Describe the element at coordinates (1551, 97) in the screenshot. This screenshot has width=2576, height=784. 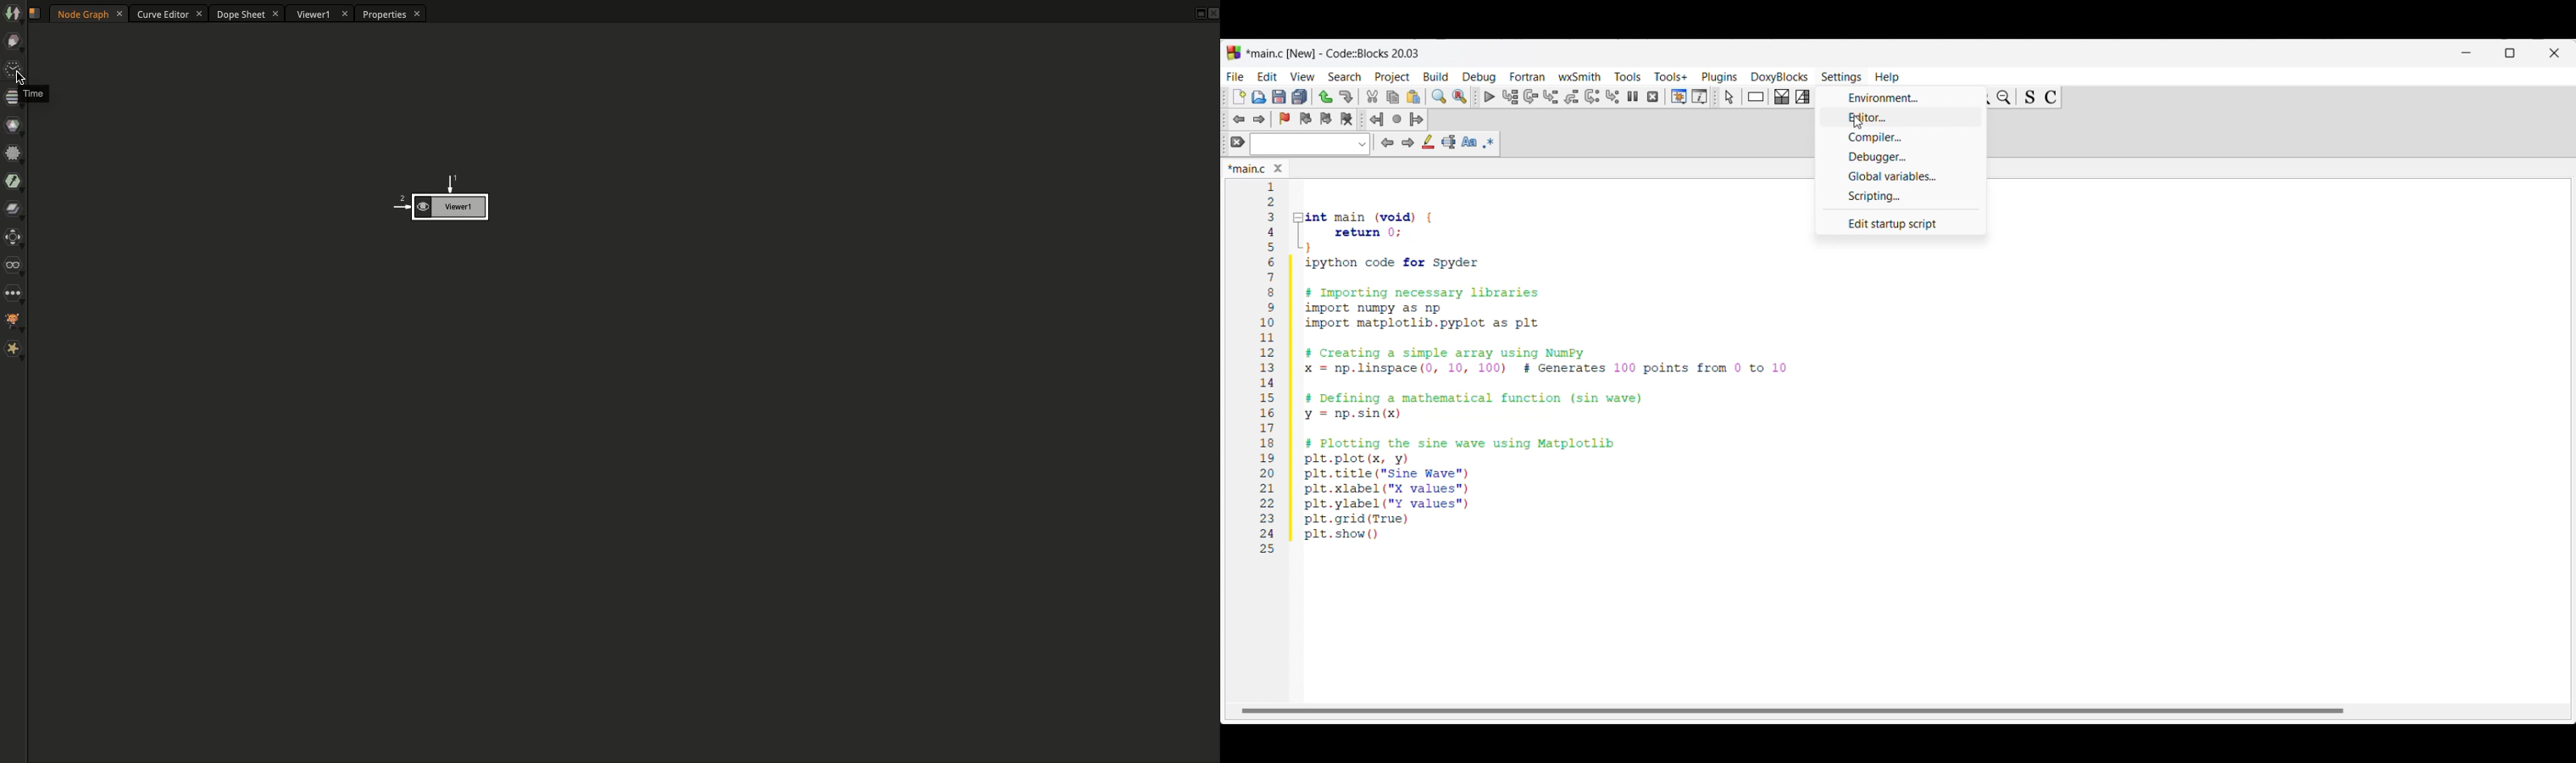
I see `Step into` at that location.